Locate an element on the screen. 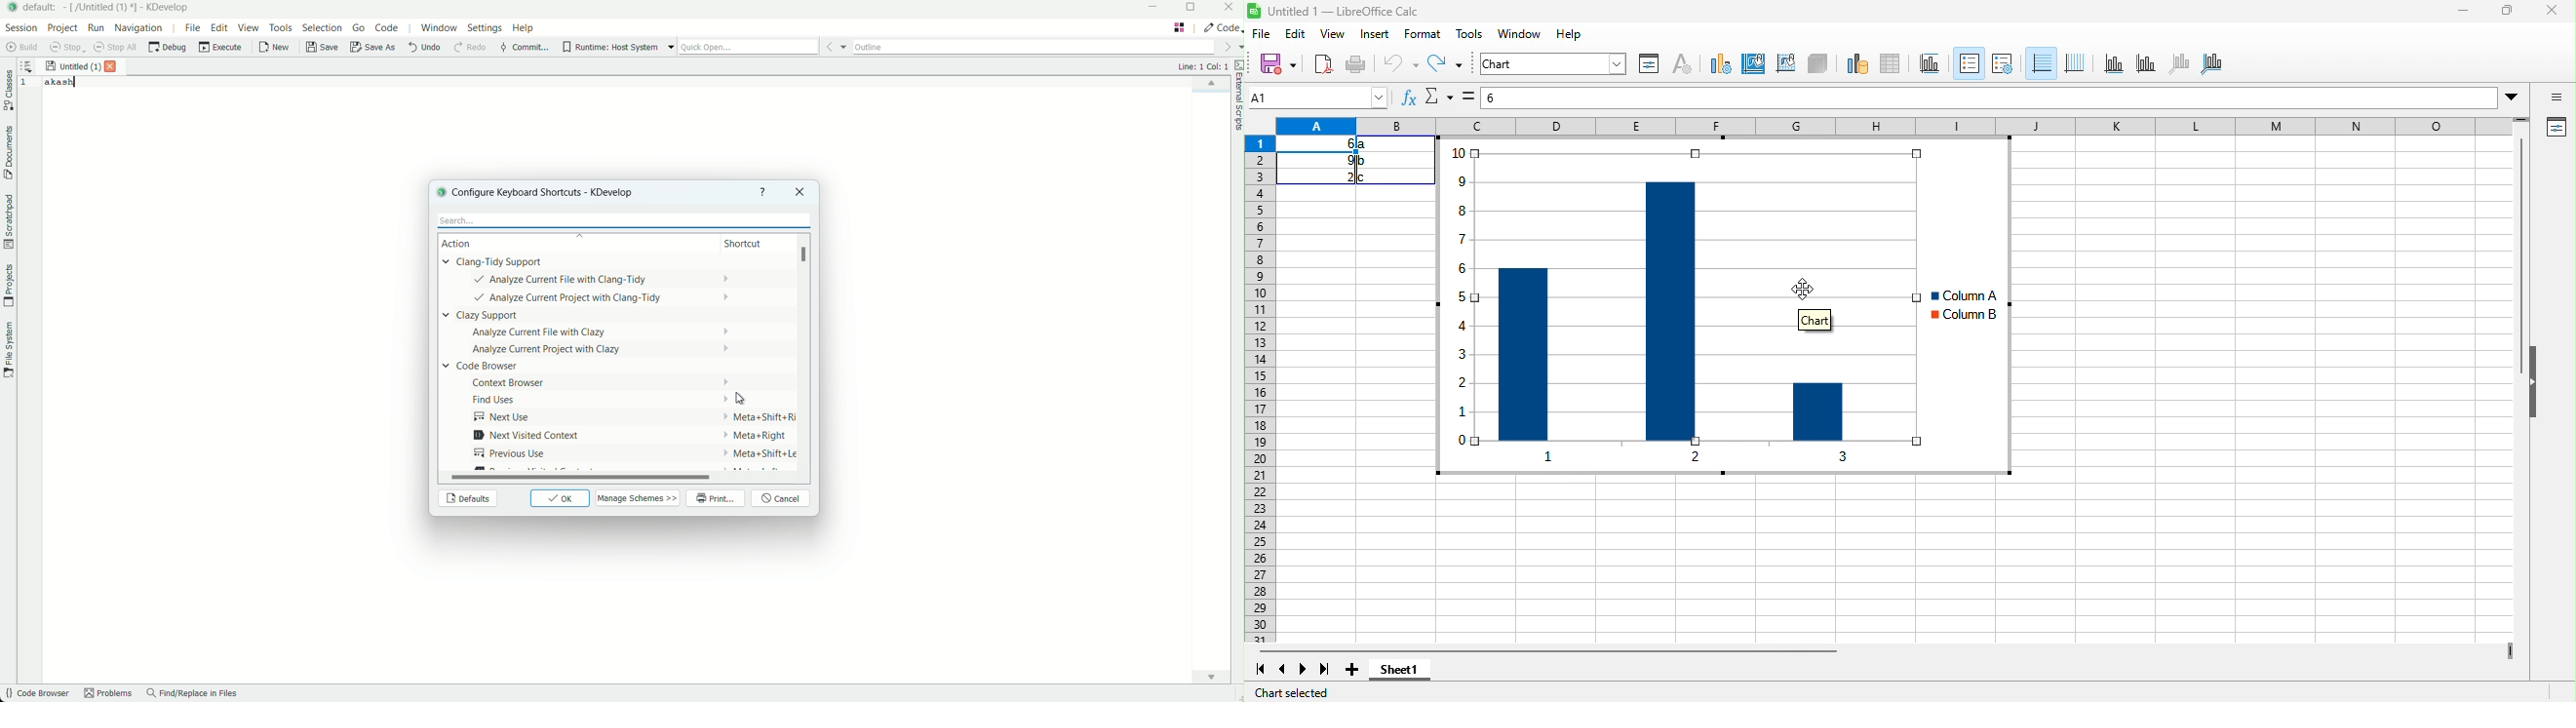 Image resolution: width=2576 pixels, height=728 pixels. chart  is located at coordinates (1552, 64).